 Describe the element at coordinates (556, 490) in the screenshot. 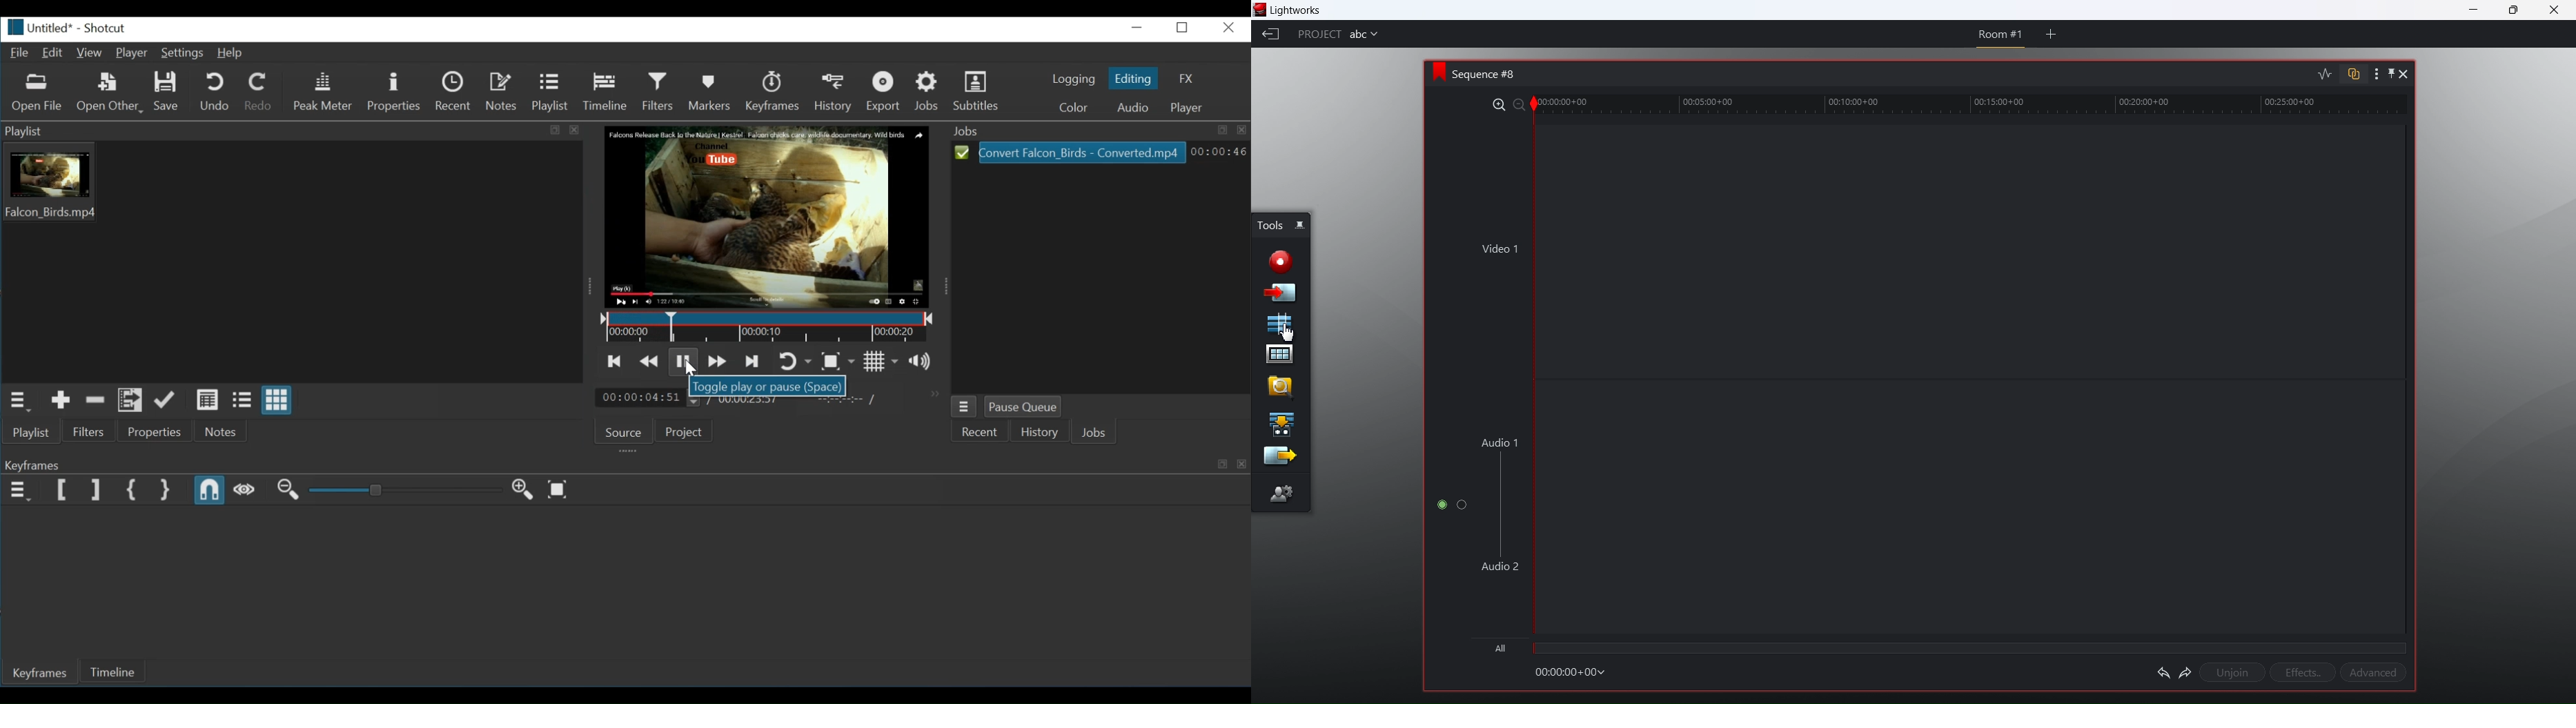

I see `Zoom keyframes to fit` at that location.